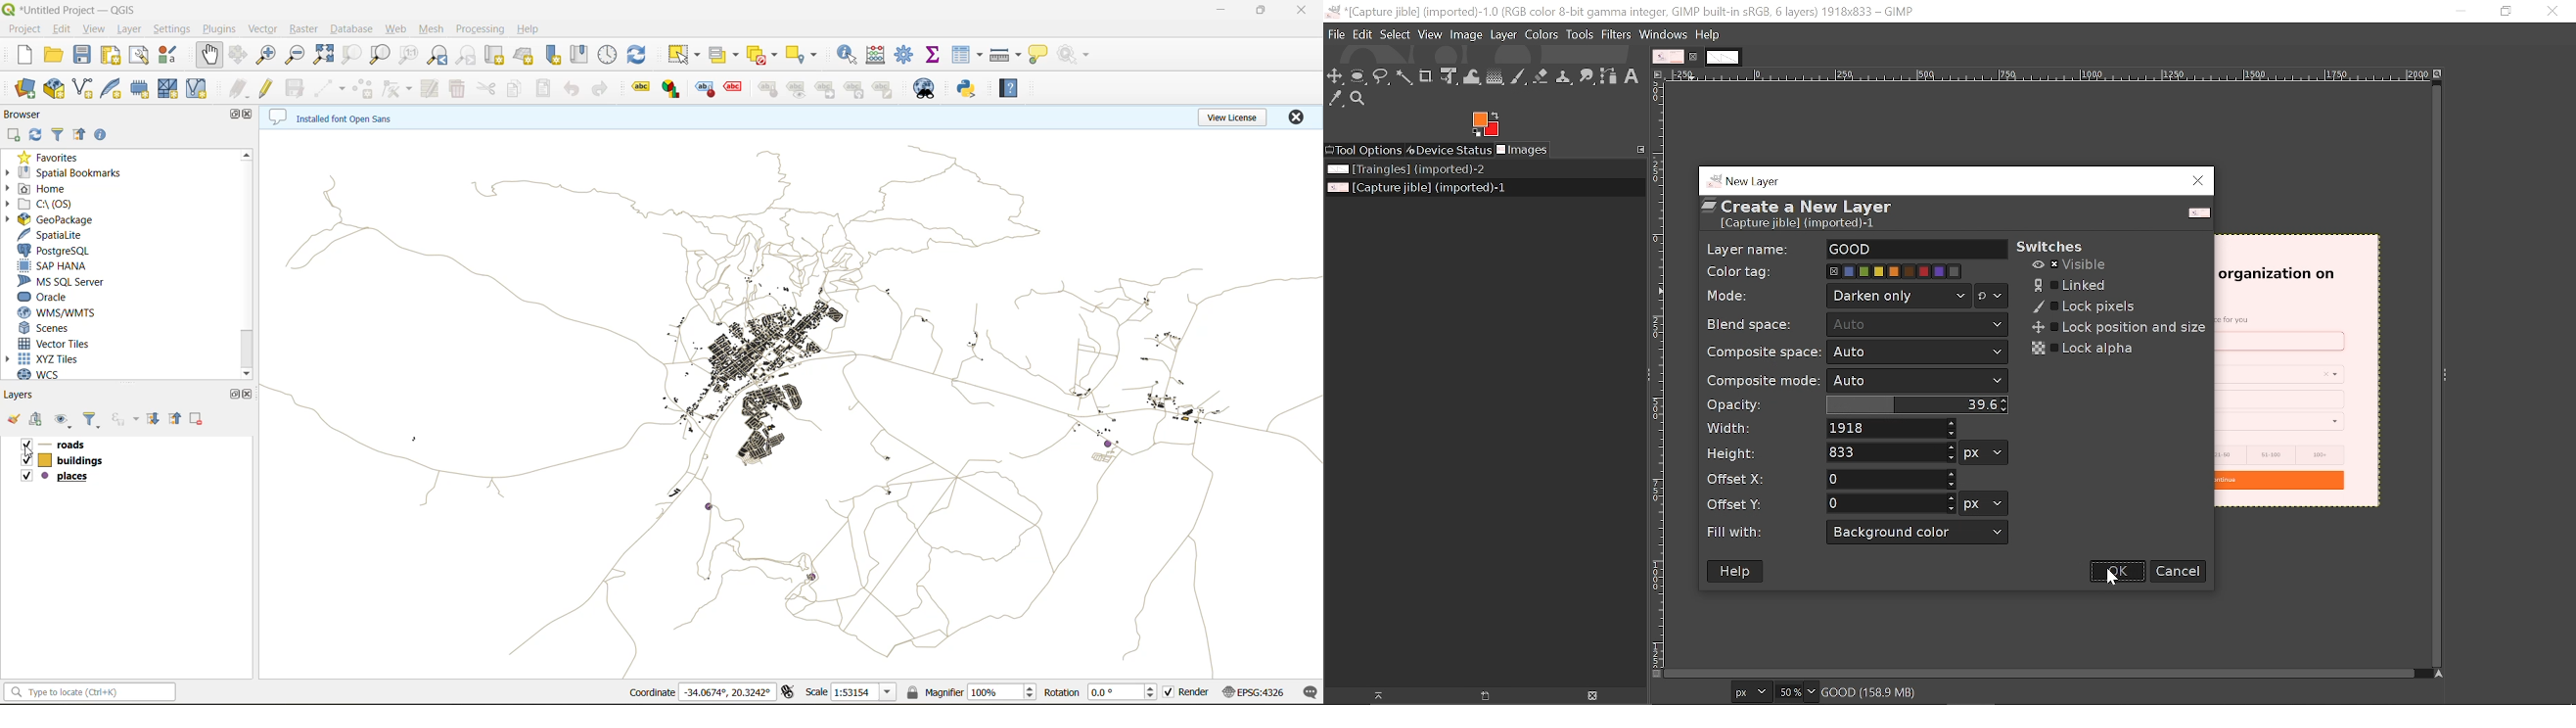 This screenshot has width=2576, height=728. What do you see at coordinates (1359, 99) in the screenshot?
I see `Zoom tool` at bounding box center [1359, 99].